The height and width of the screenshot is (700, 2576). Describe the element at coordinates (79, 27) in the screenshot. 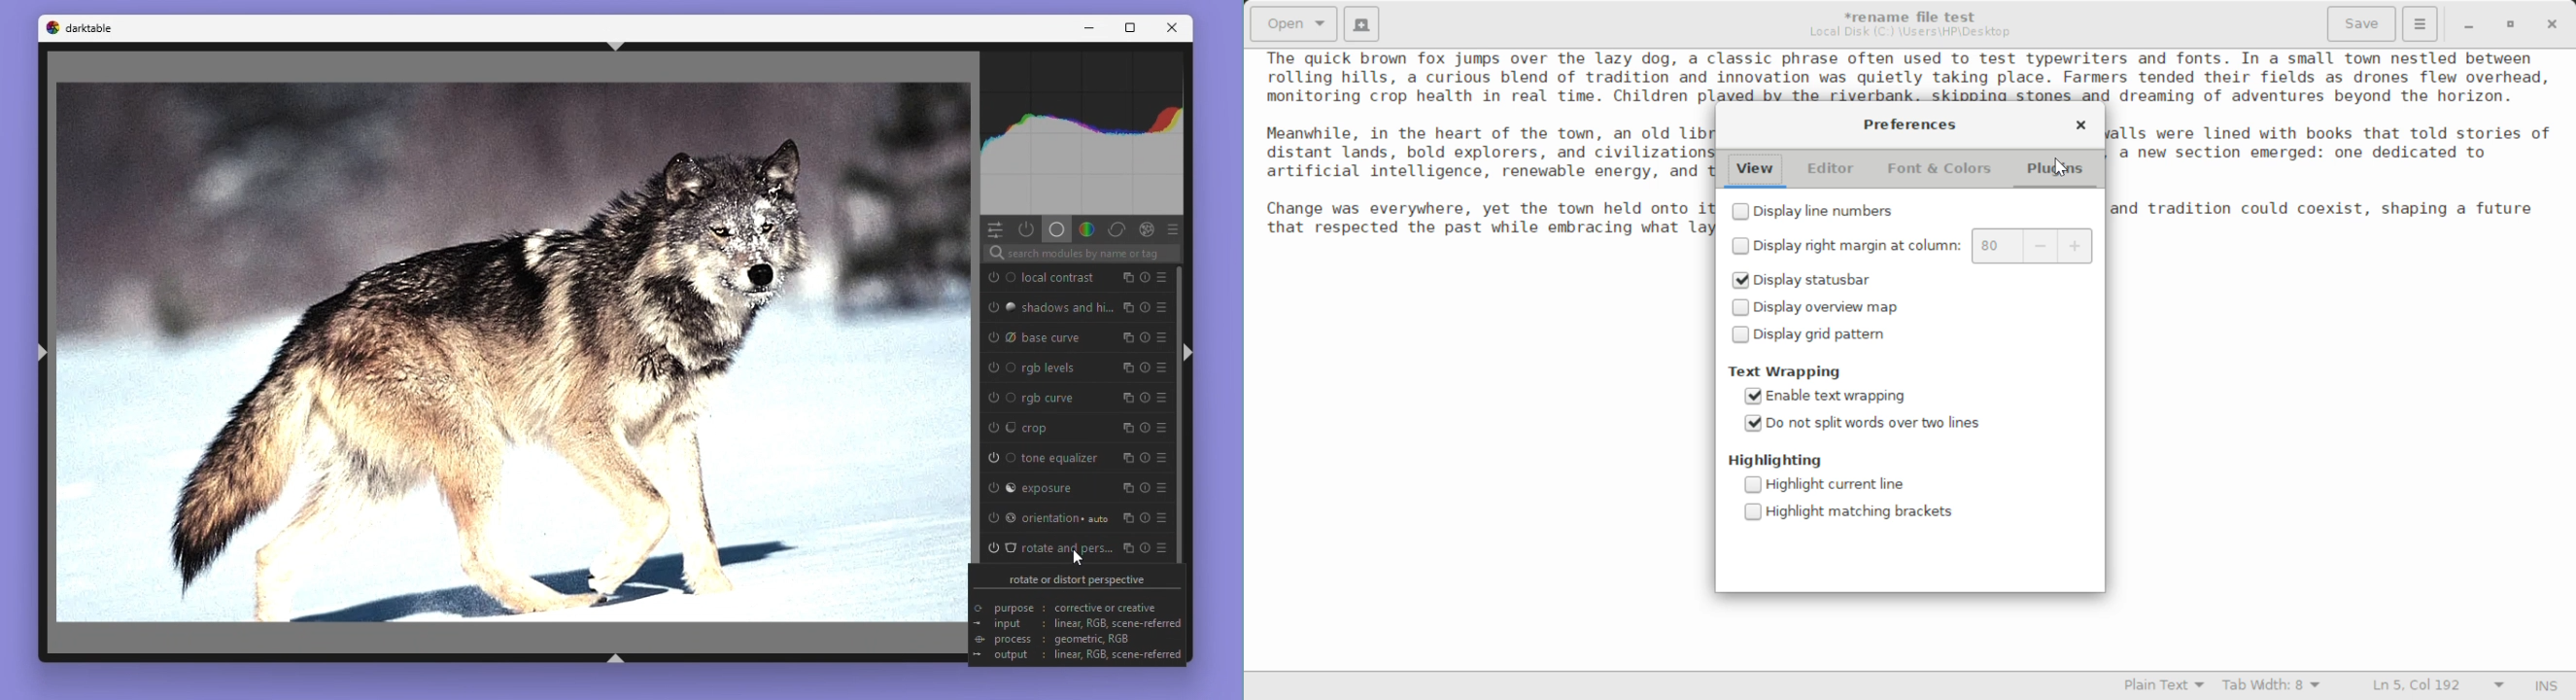

I see `Darktable` at that location.